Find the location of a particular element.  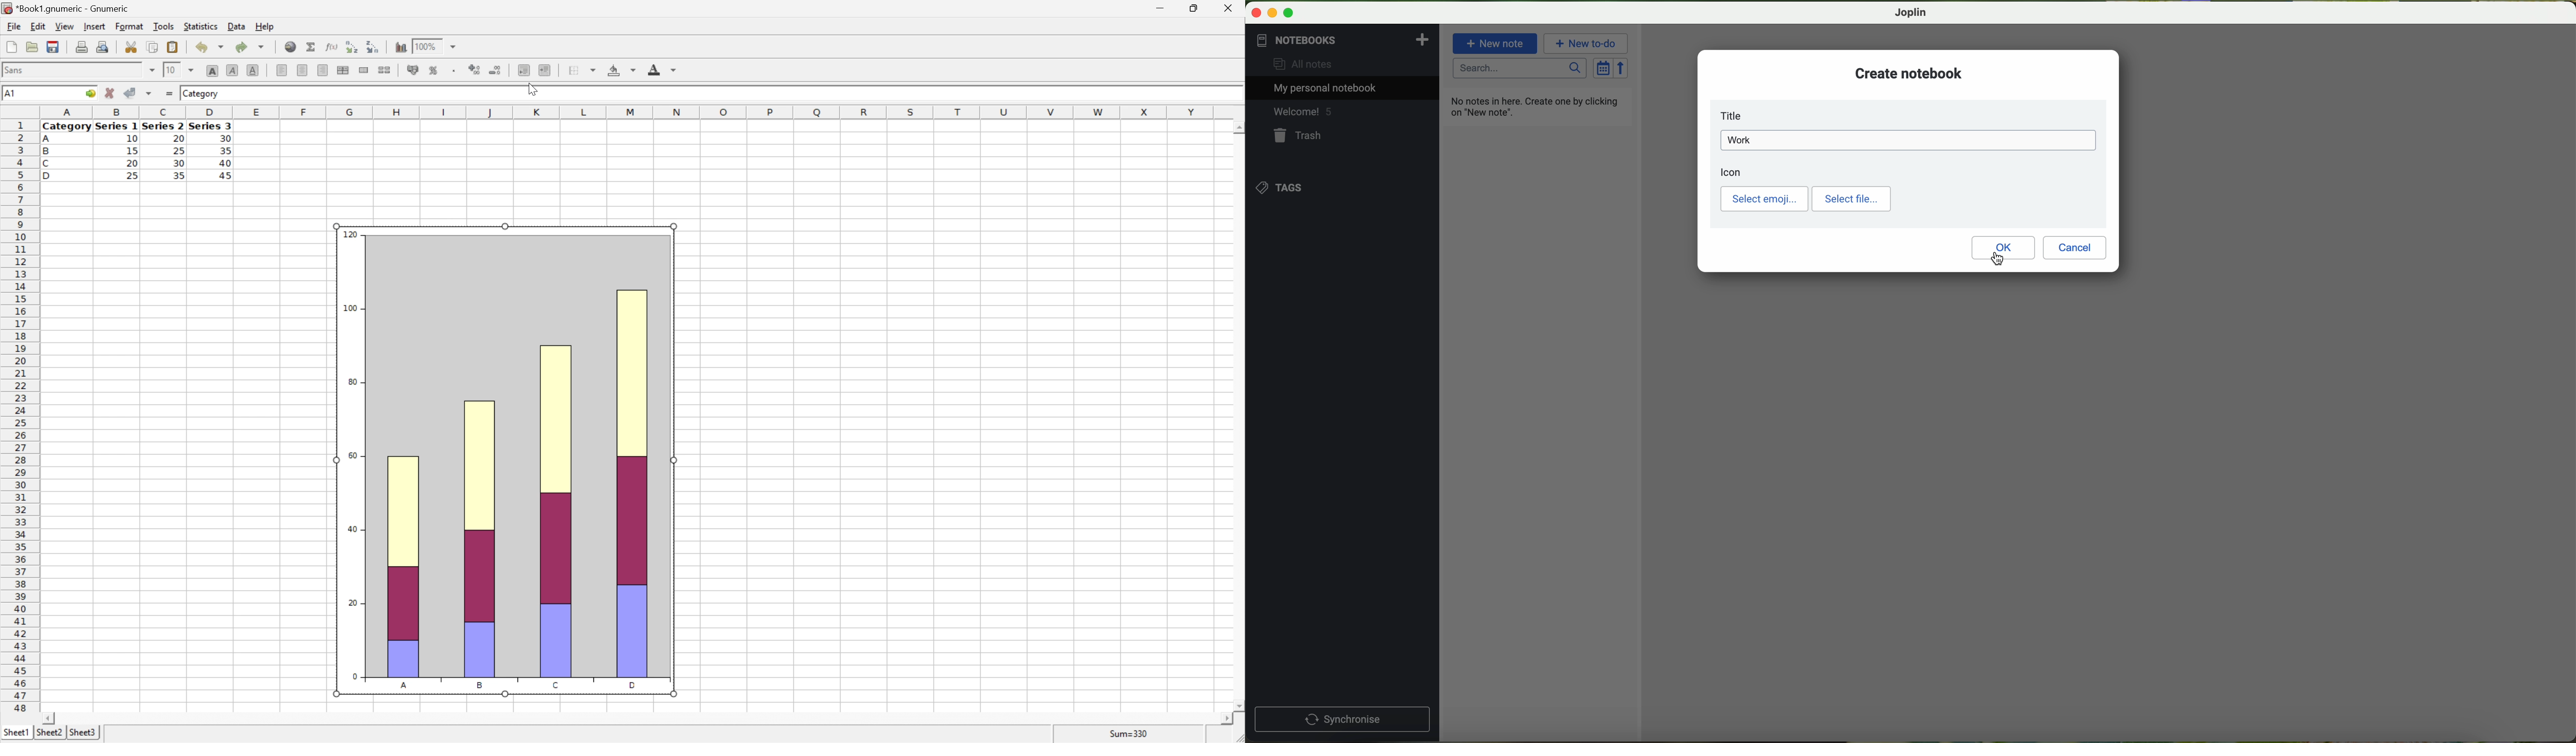

Format is located at coordinates (129, 25).